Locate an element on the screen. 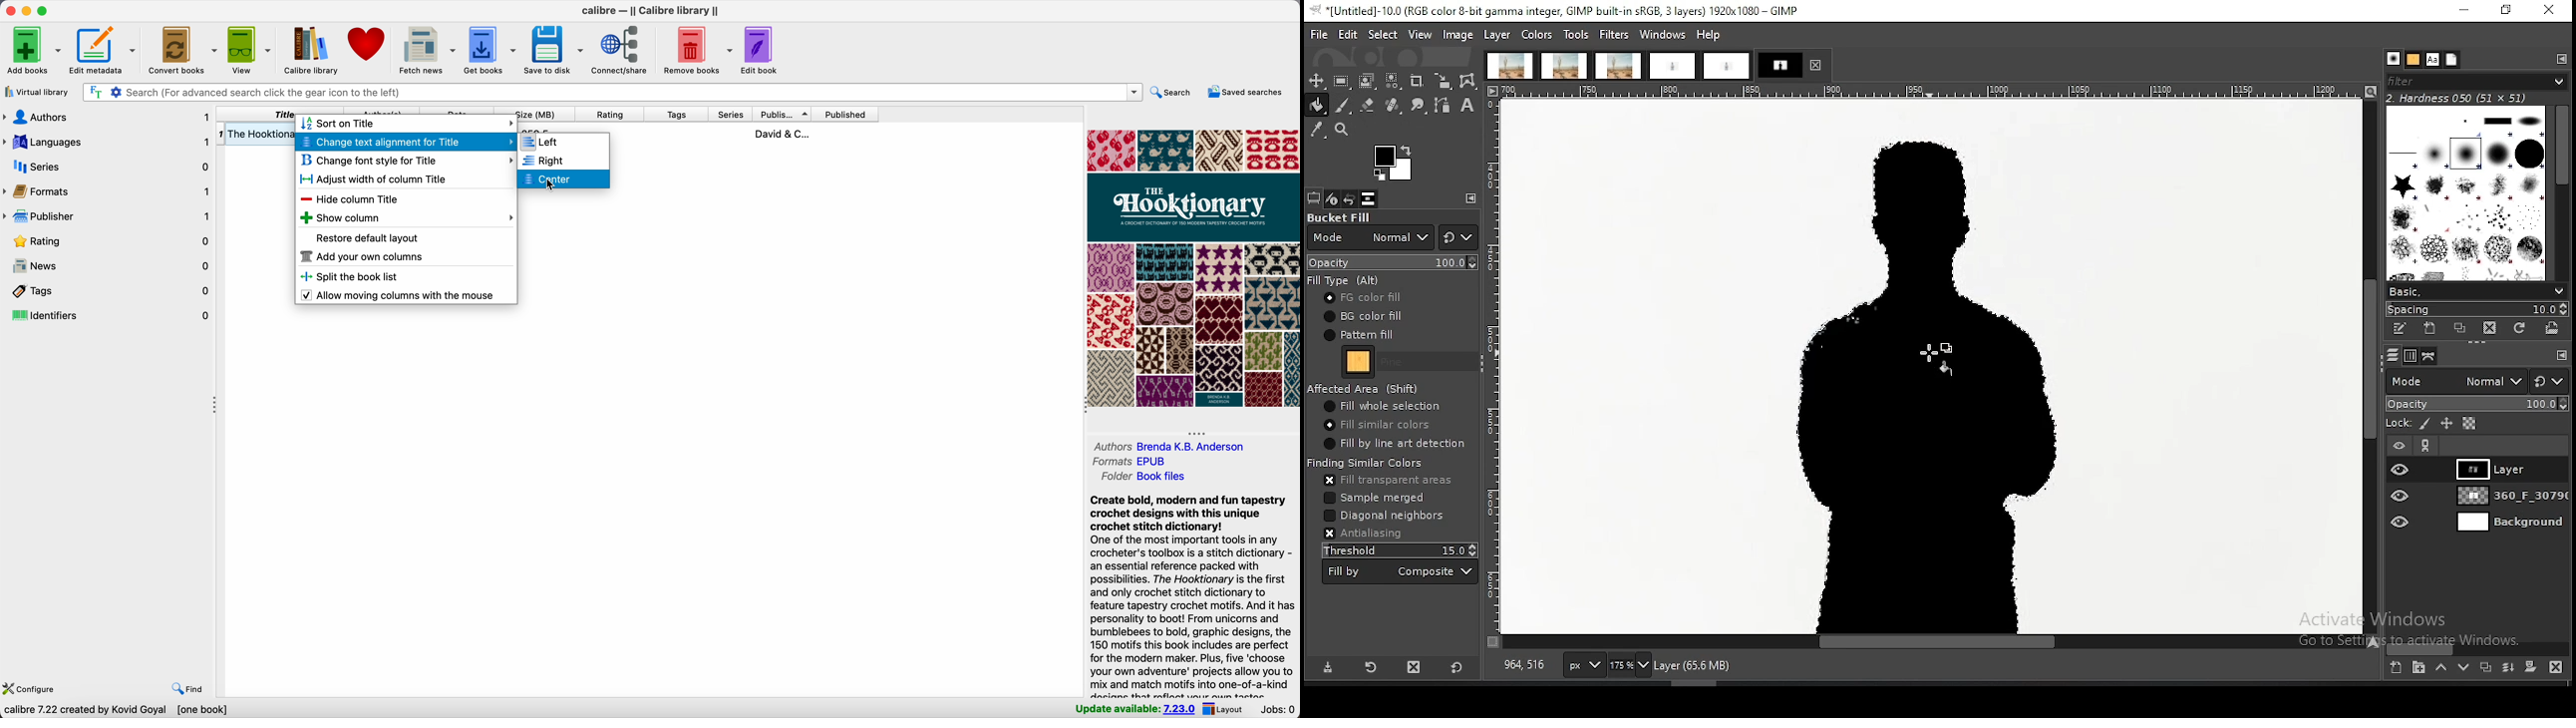  The Hooktiona is located at coordinates (256, 133).